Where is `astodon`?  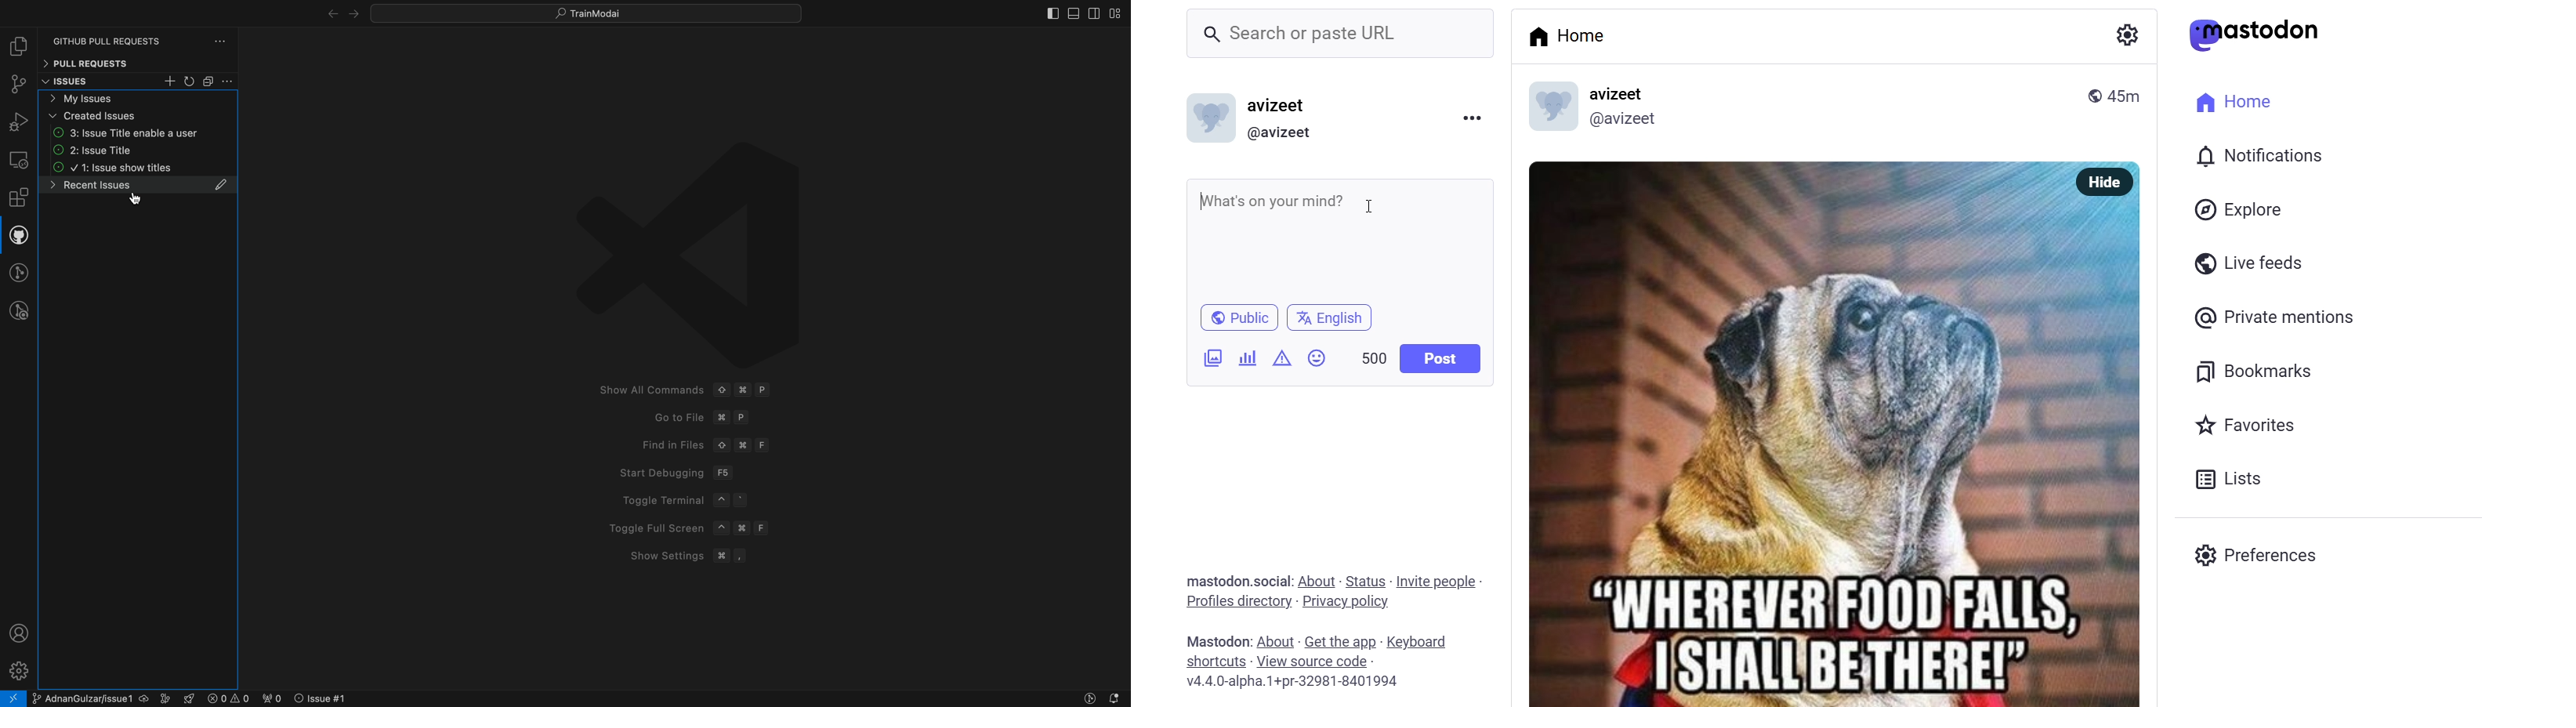
astodon is located at coordinates (2257, 33).